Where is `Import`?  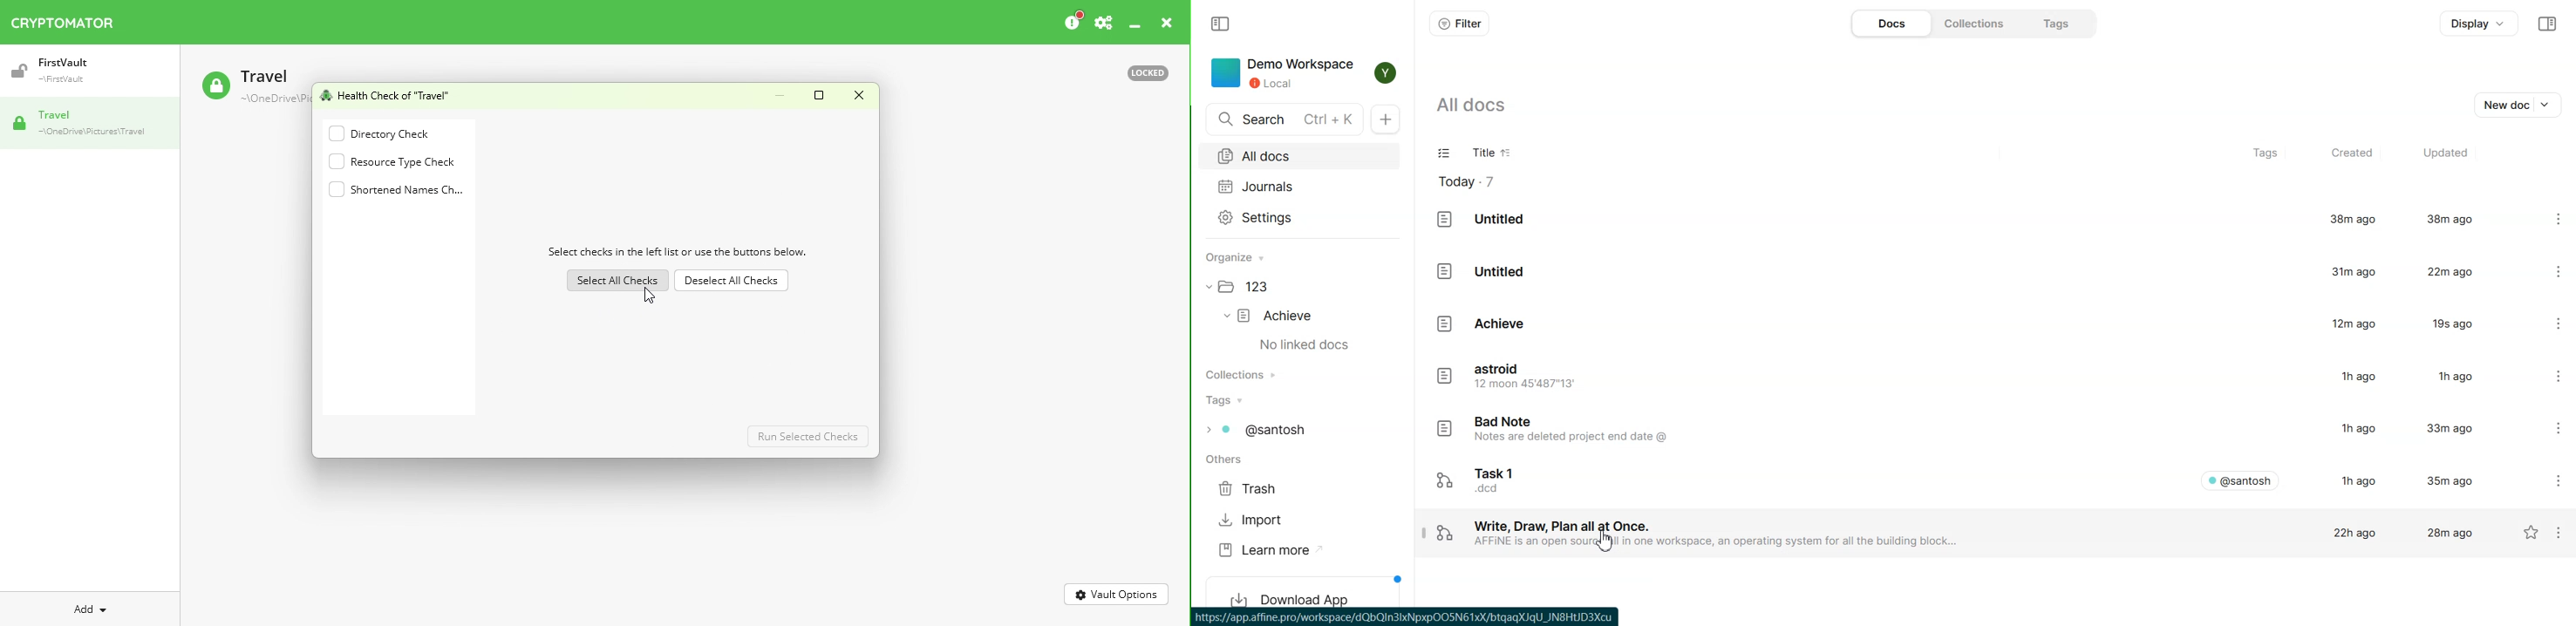 Import is located at coordinates (1253, 520).